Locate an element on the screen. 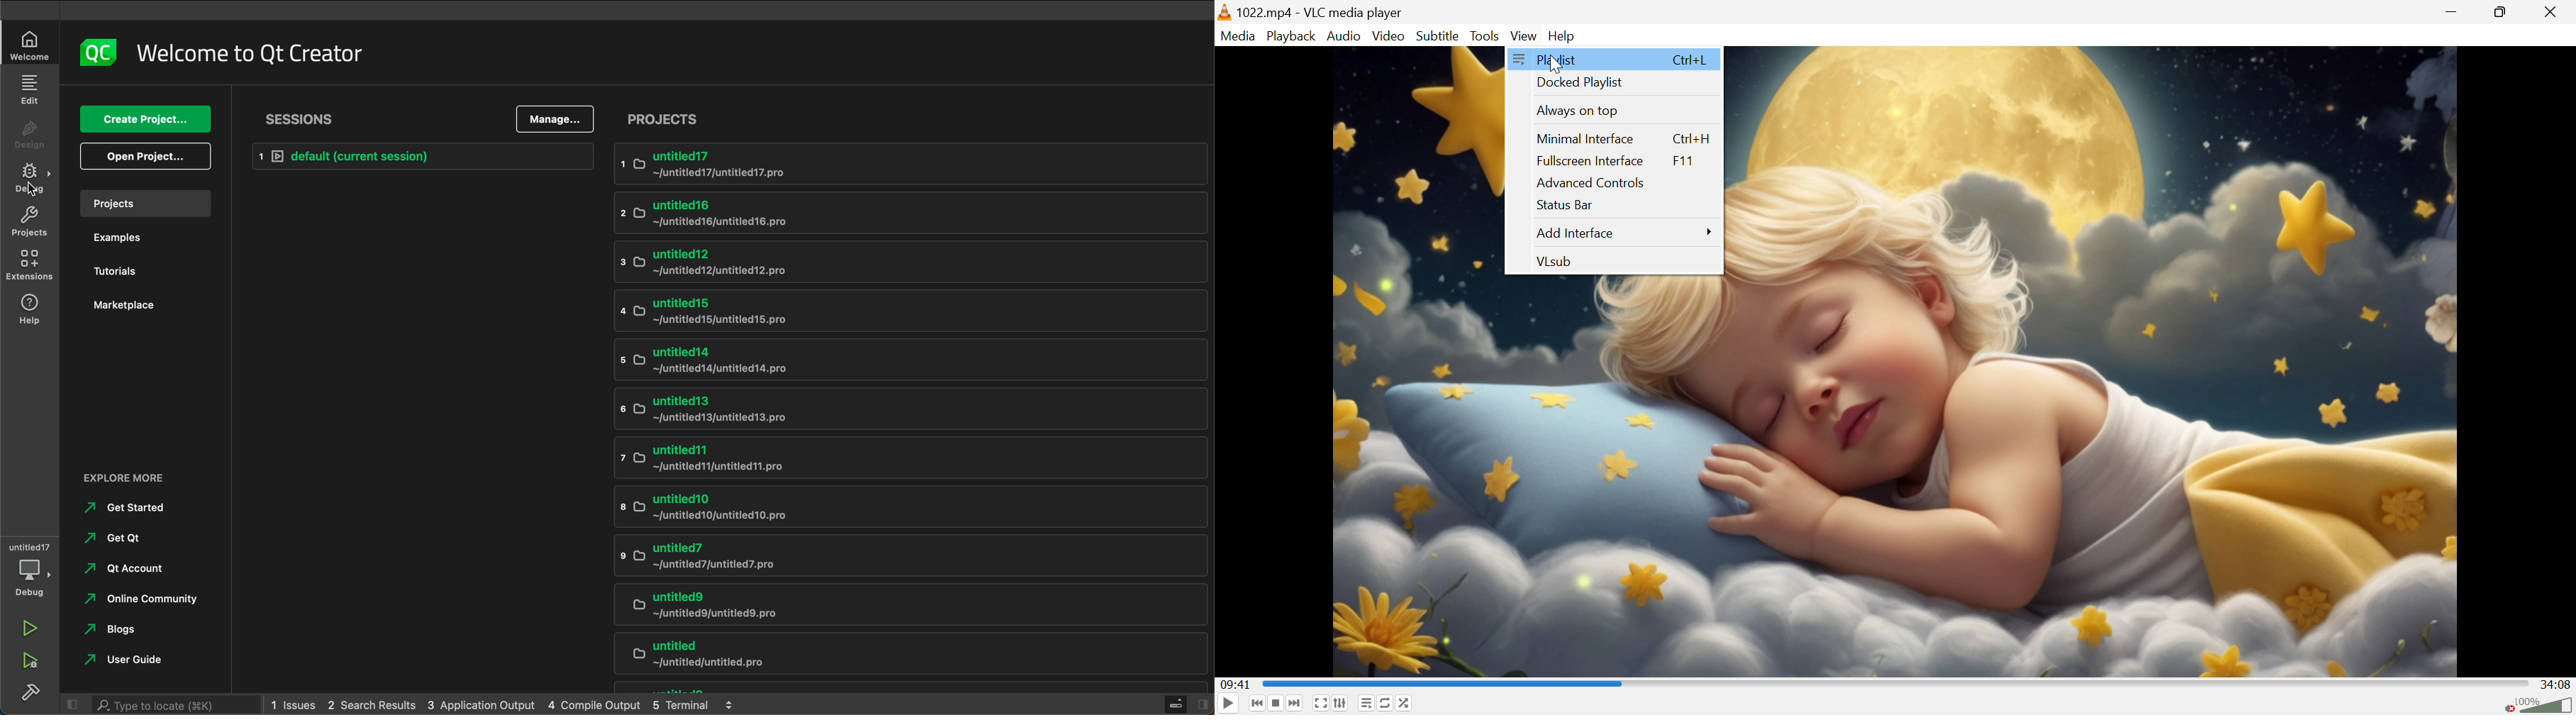 The image size is (2576, 728). Minimal Interface is located at coordinates (1626, 138).